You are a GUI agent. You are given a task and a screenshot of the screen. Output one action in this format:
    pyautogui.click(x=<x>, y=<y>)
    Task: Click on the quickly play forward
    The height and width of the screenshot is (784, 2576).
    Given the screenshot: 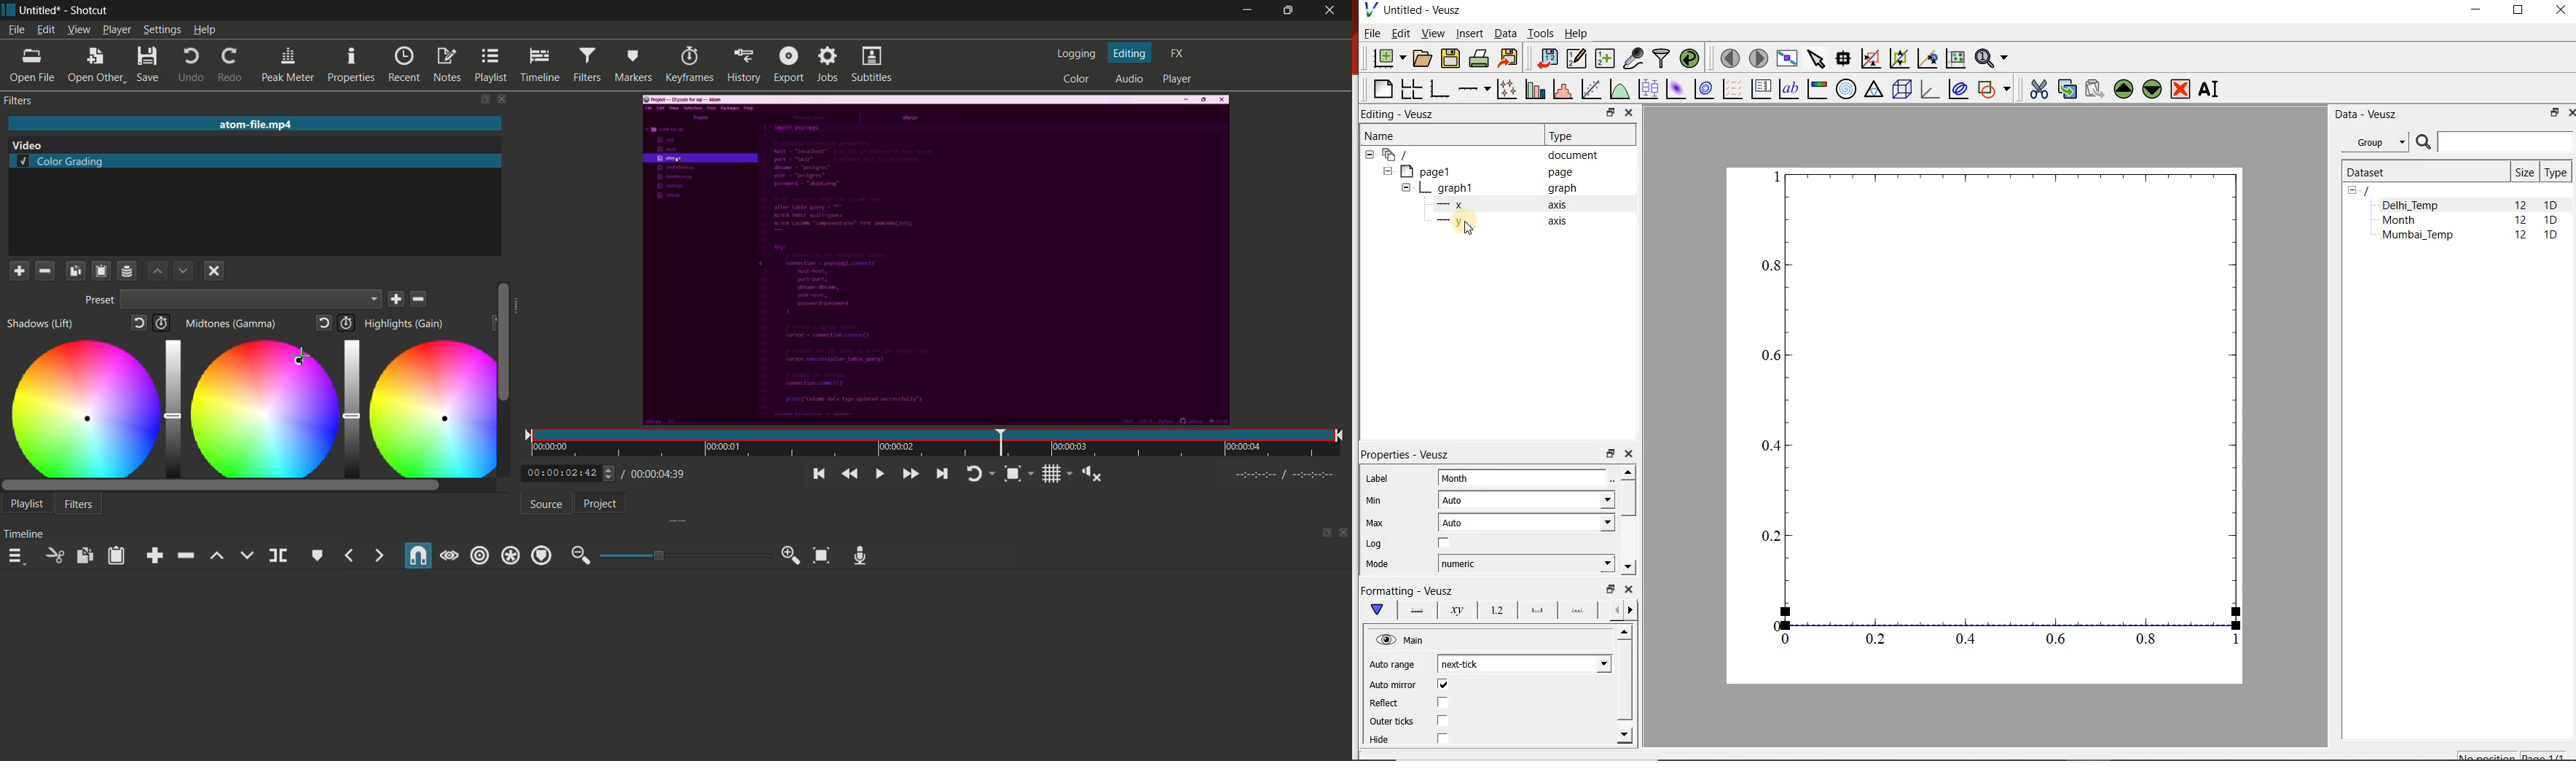 What is the action you would take?
    pyautogui.click(x=911, y=474)
    